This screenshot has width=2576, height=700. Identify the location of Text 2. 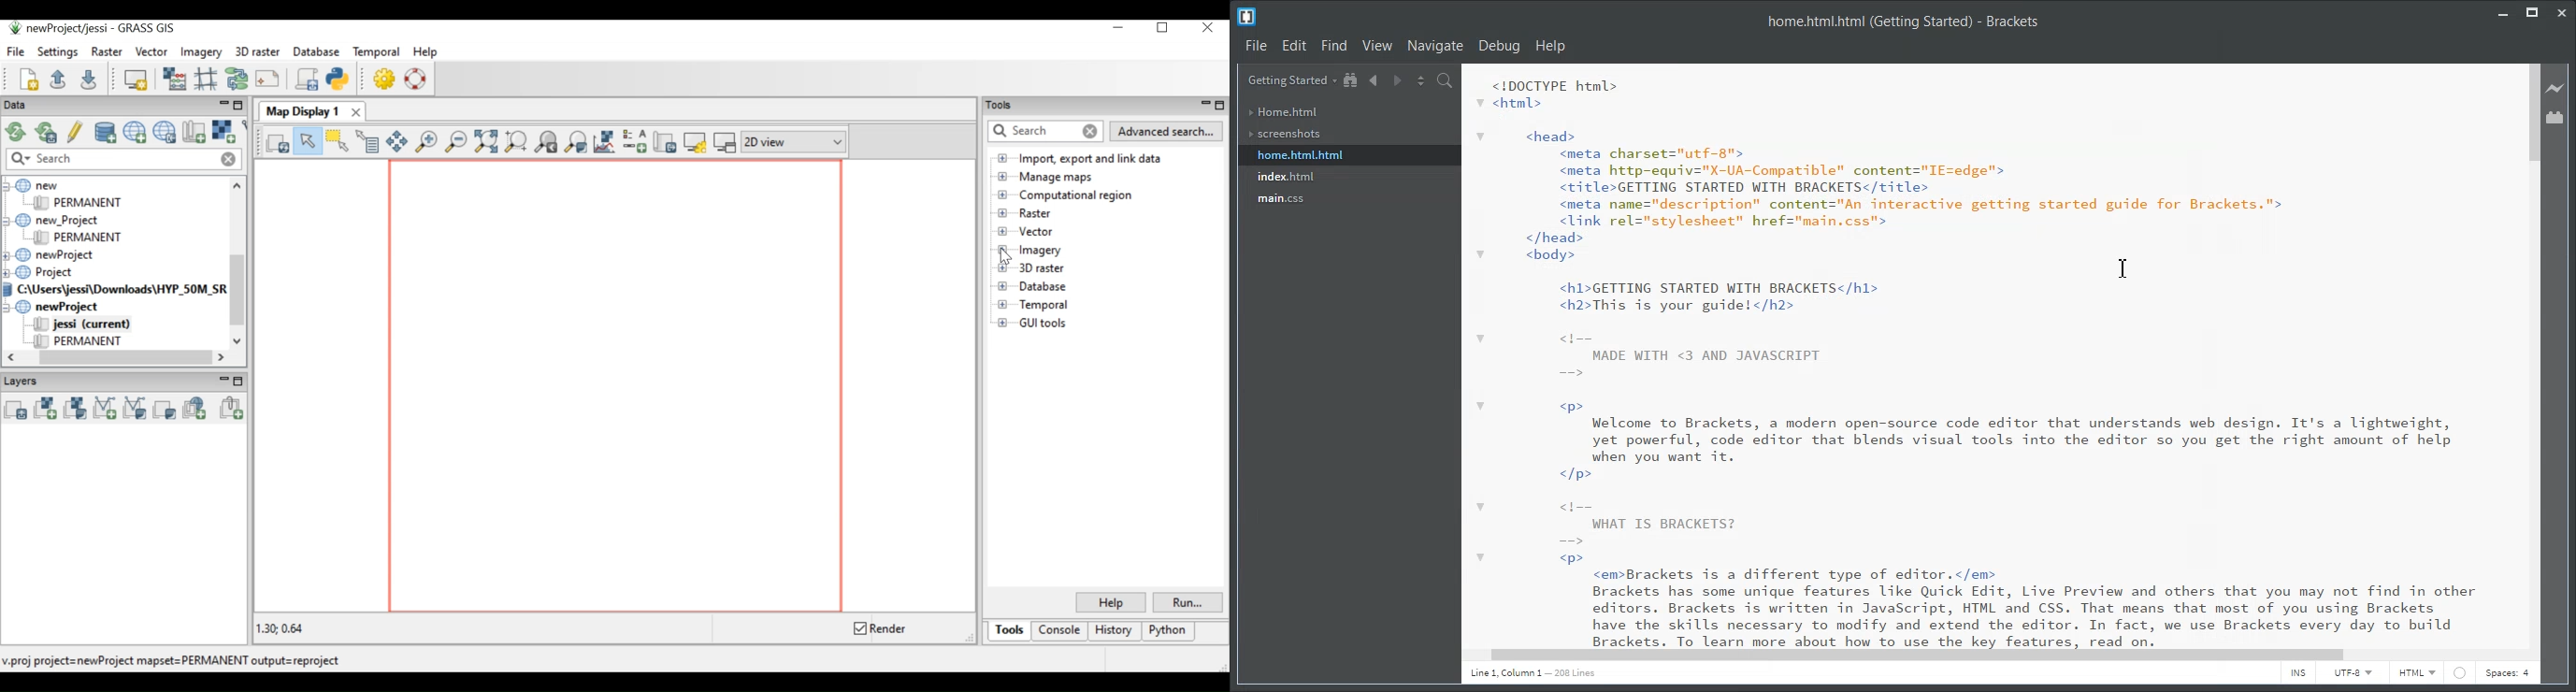
(1983, 355).